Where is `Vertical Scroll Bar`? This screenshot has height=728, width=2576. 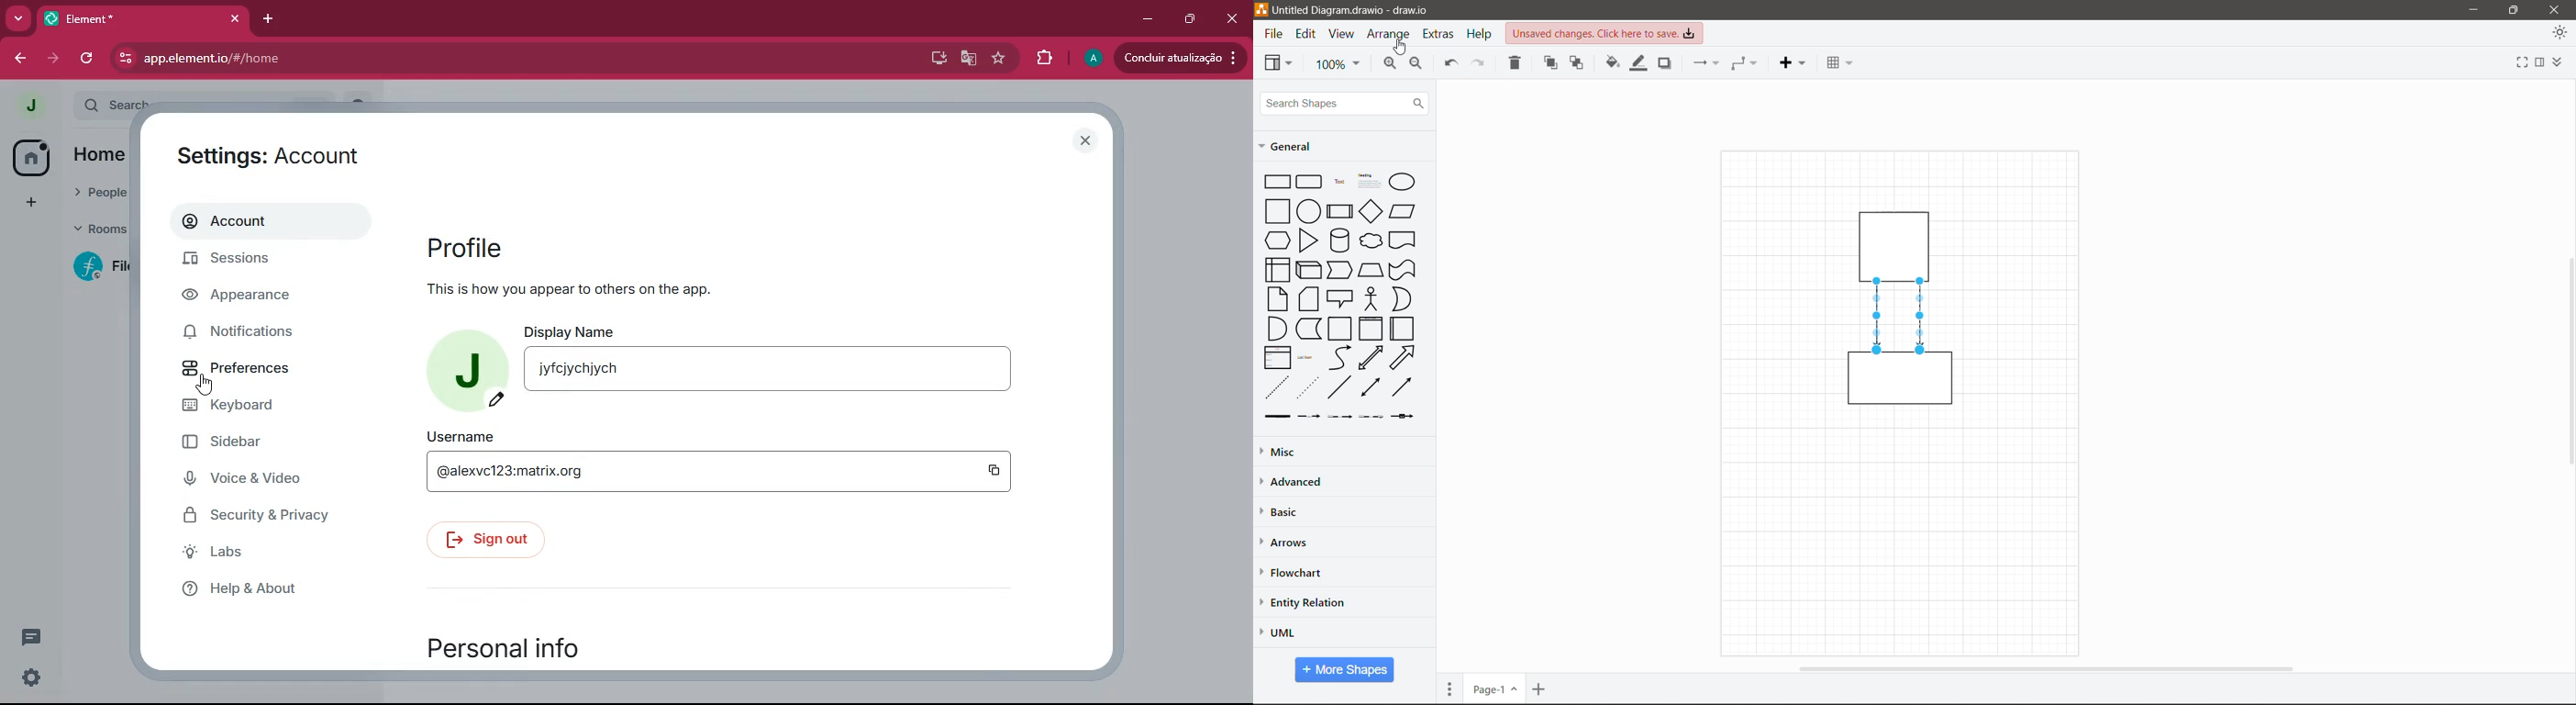 Vertical Scroll Bar is located at coordinates (2568, 361).